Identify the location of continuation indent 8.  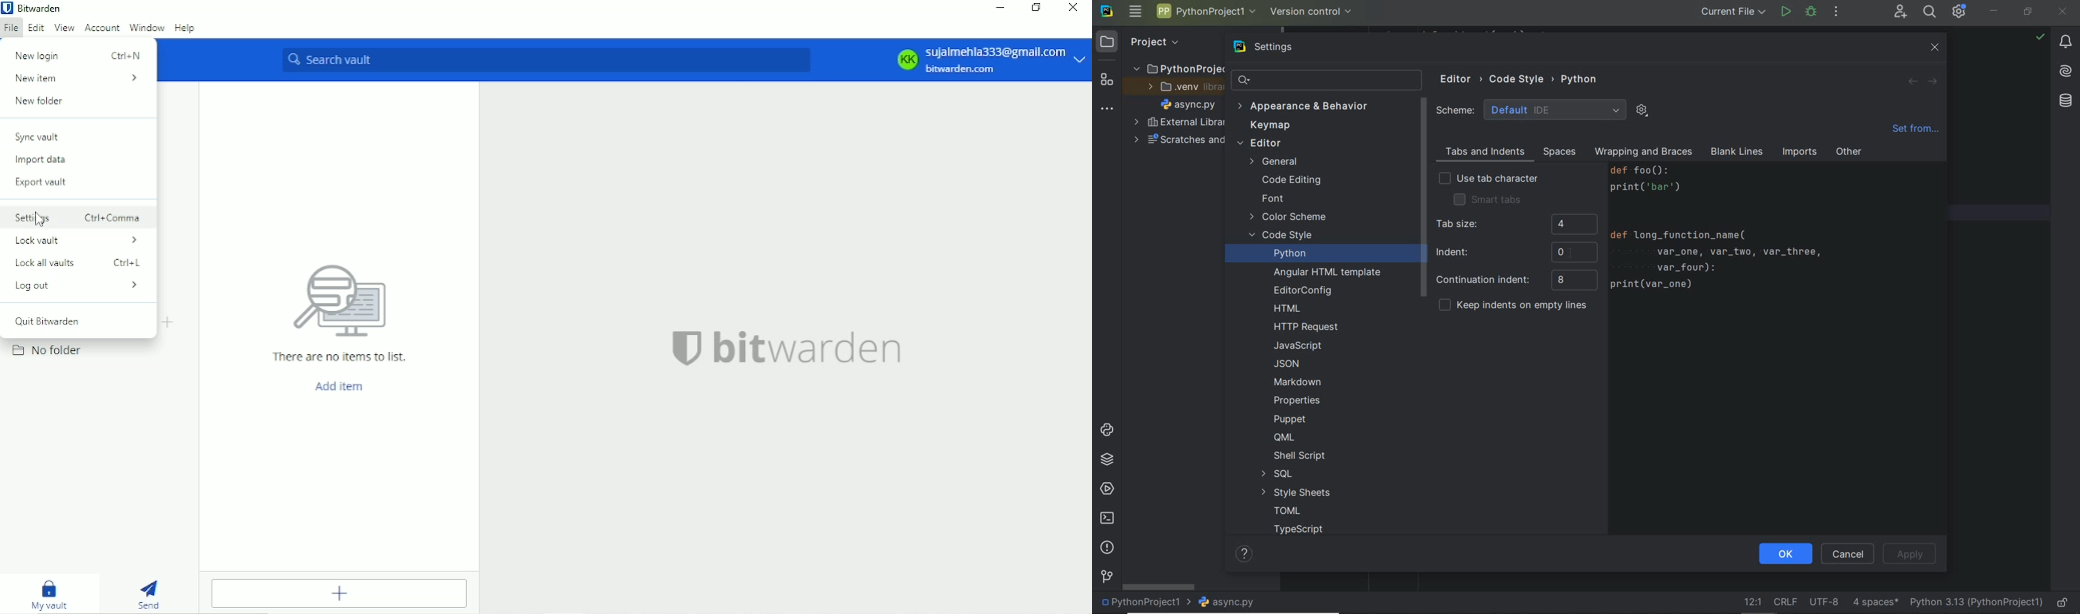
(1516, 281).